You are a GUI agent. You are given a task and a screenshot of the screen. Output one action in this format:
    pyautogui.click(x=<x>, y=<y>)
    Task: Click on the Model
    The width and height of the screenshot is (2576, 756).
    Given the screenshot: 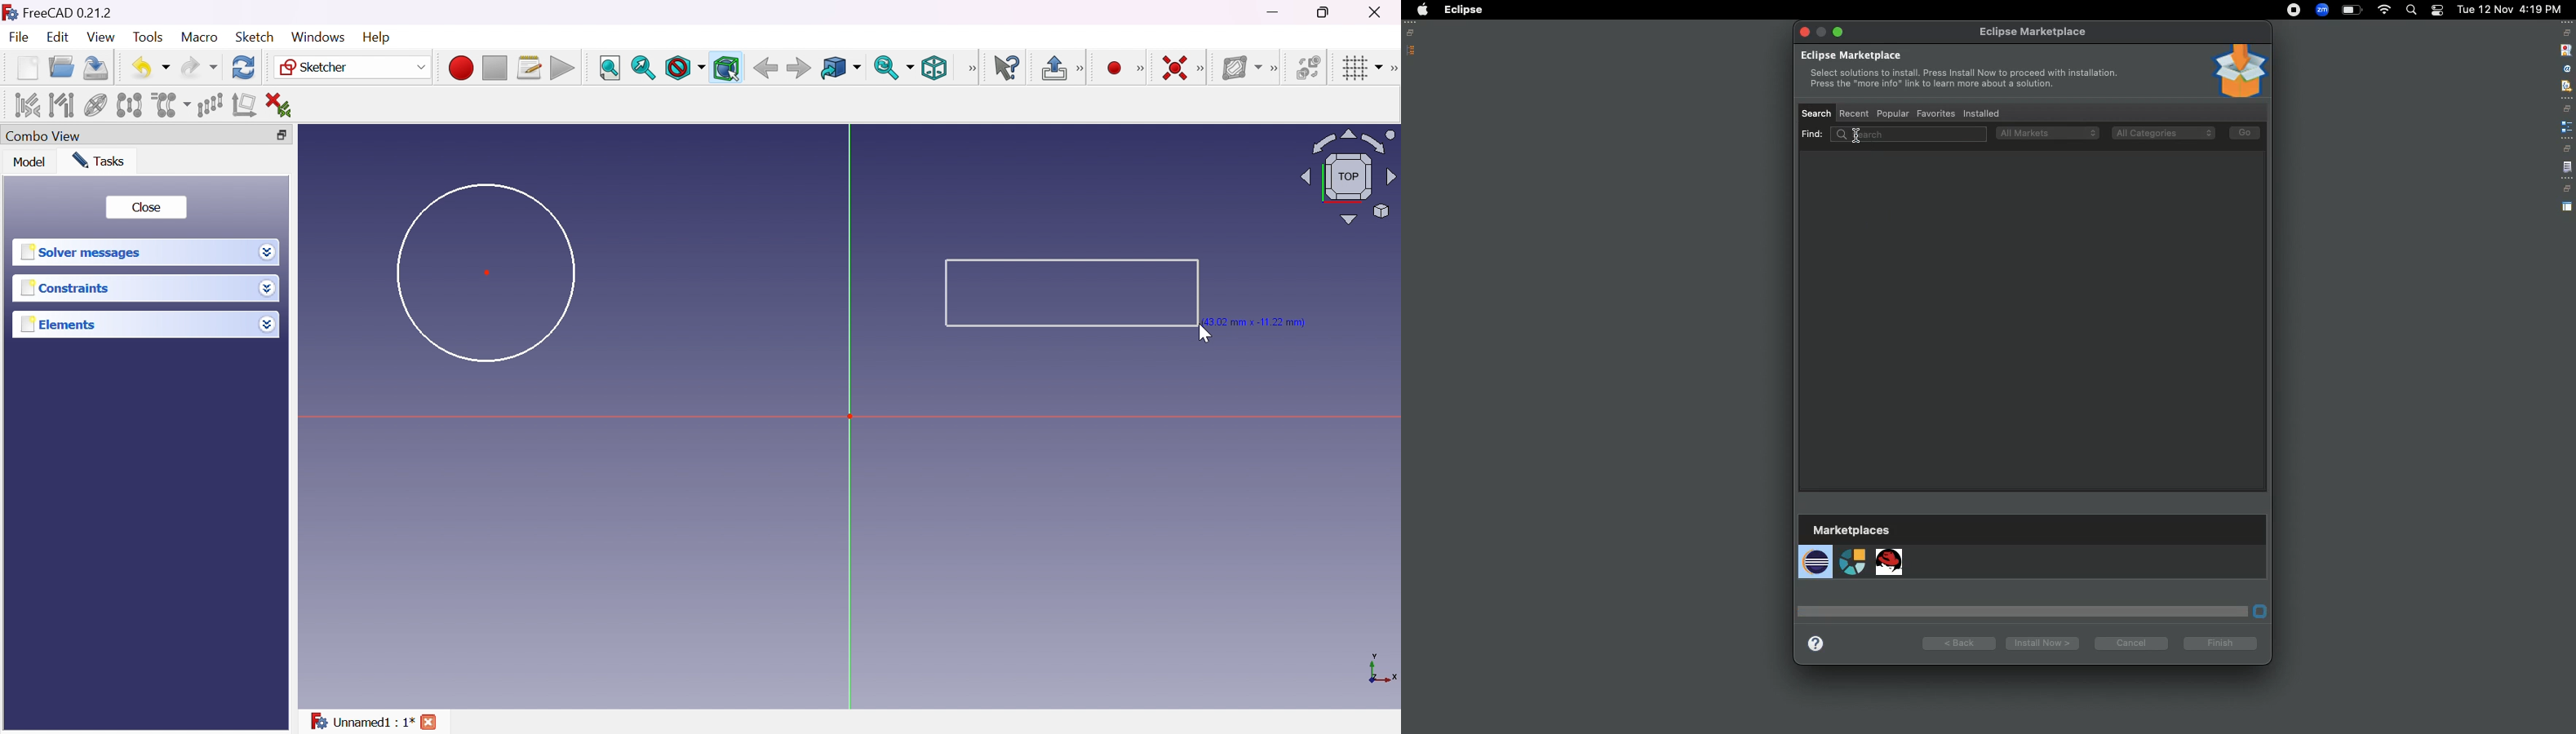 What is the action you would take?
    pyautogui.click(x=28, y=162)
    